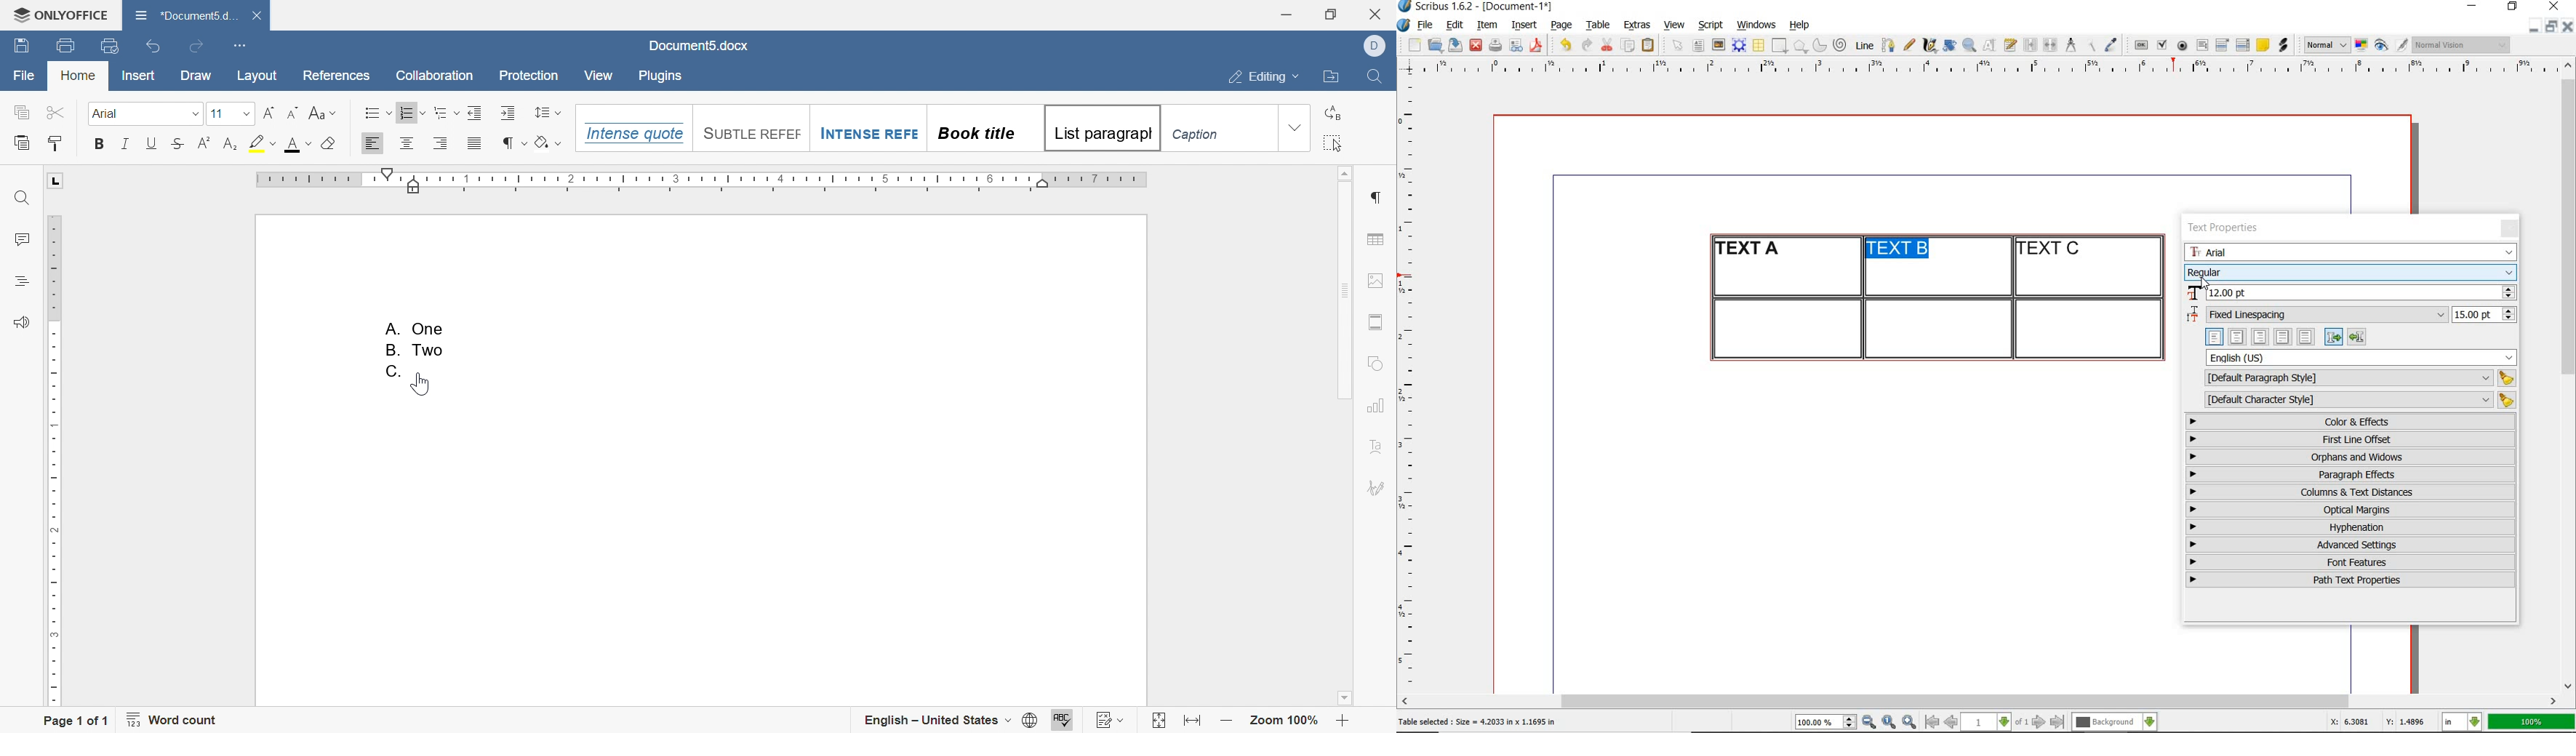  I want to click on pdf list box, so click(2243, 45).